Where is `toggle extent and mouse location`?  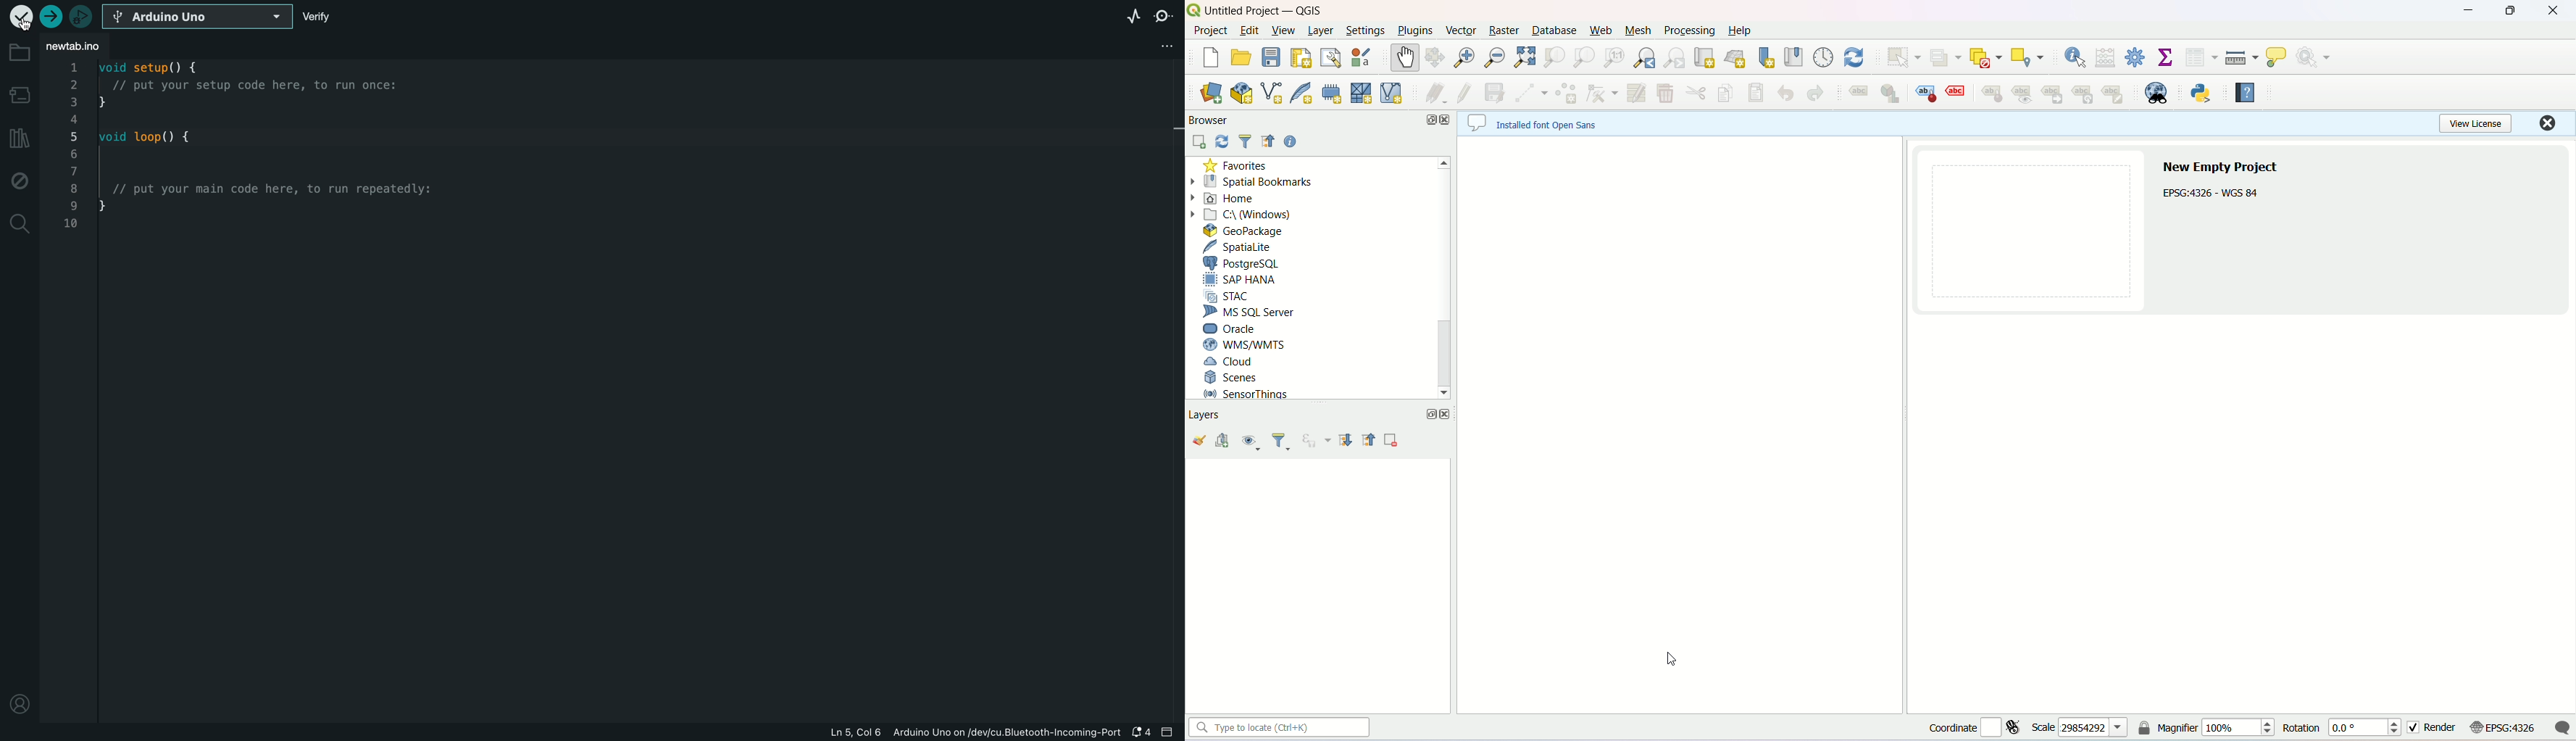
toggle extent and mouse location is located at coordinates (2016, 730).